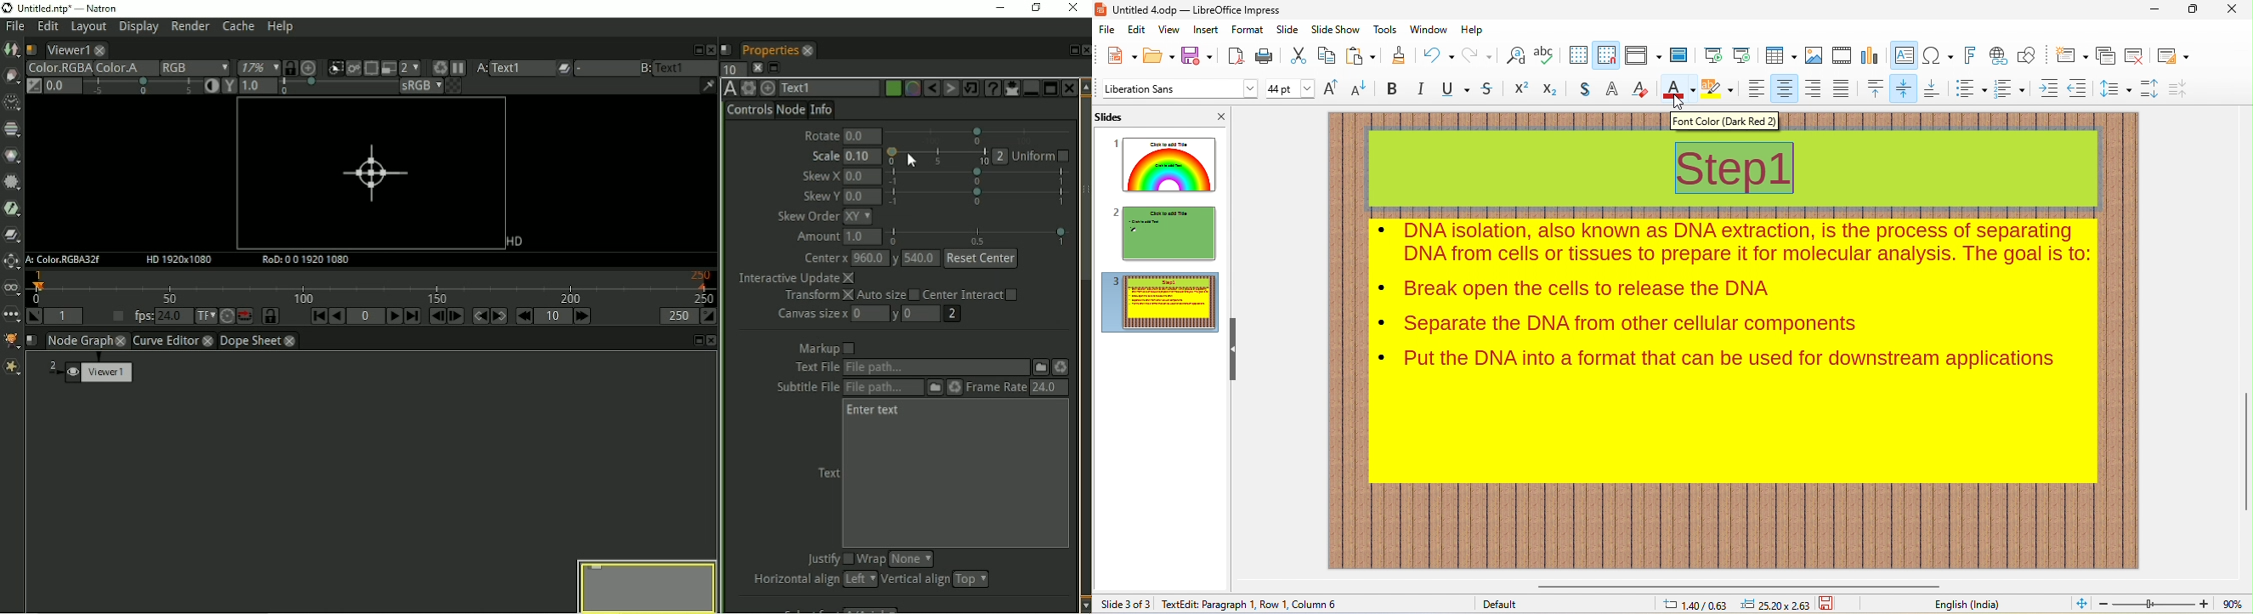 This screenshot has width=2268, height=616. Describe the element at coordinates (1108, 30) in the screenshot. I see `file` at that location.